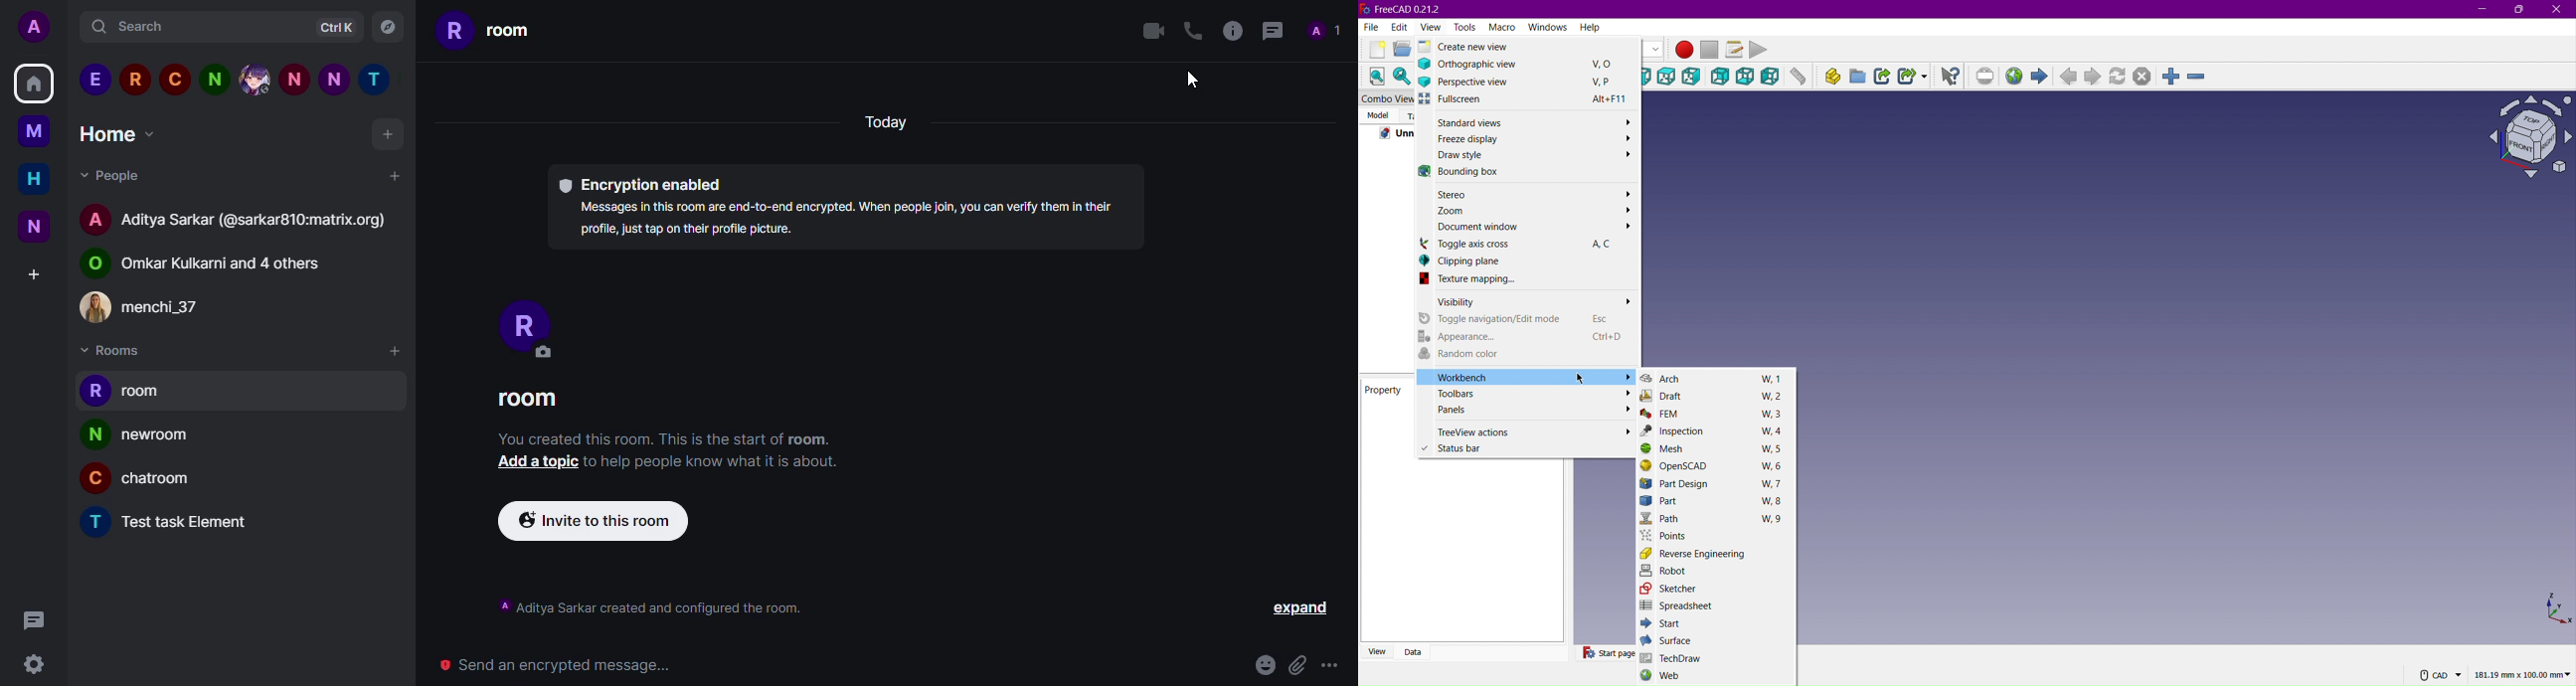  I want to click on info- Messages in this room are end to end encrypted., so click(854, 221).